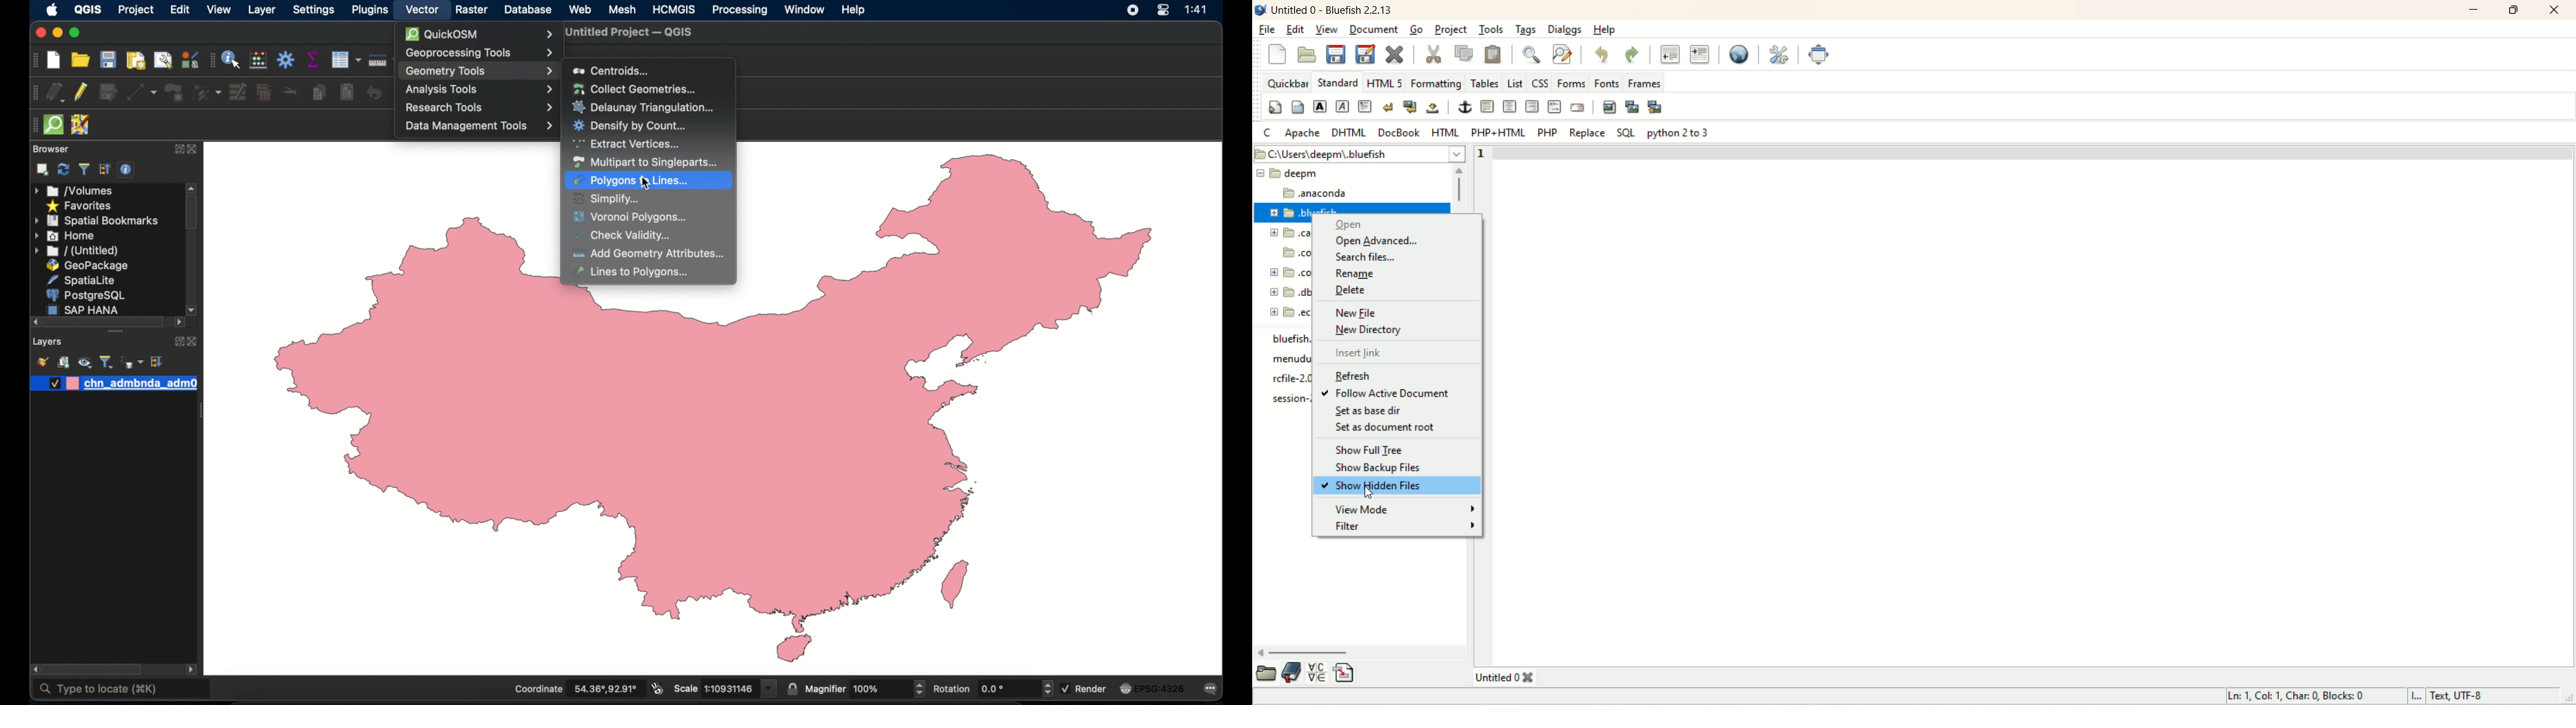  What do you see at coordinates (865, 688) in the screenshot?
I see `magnifier` at bounding box center [865, 688].